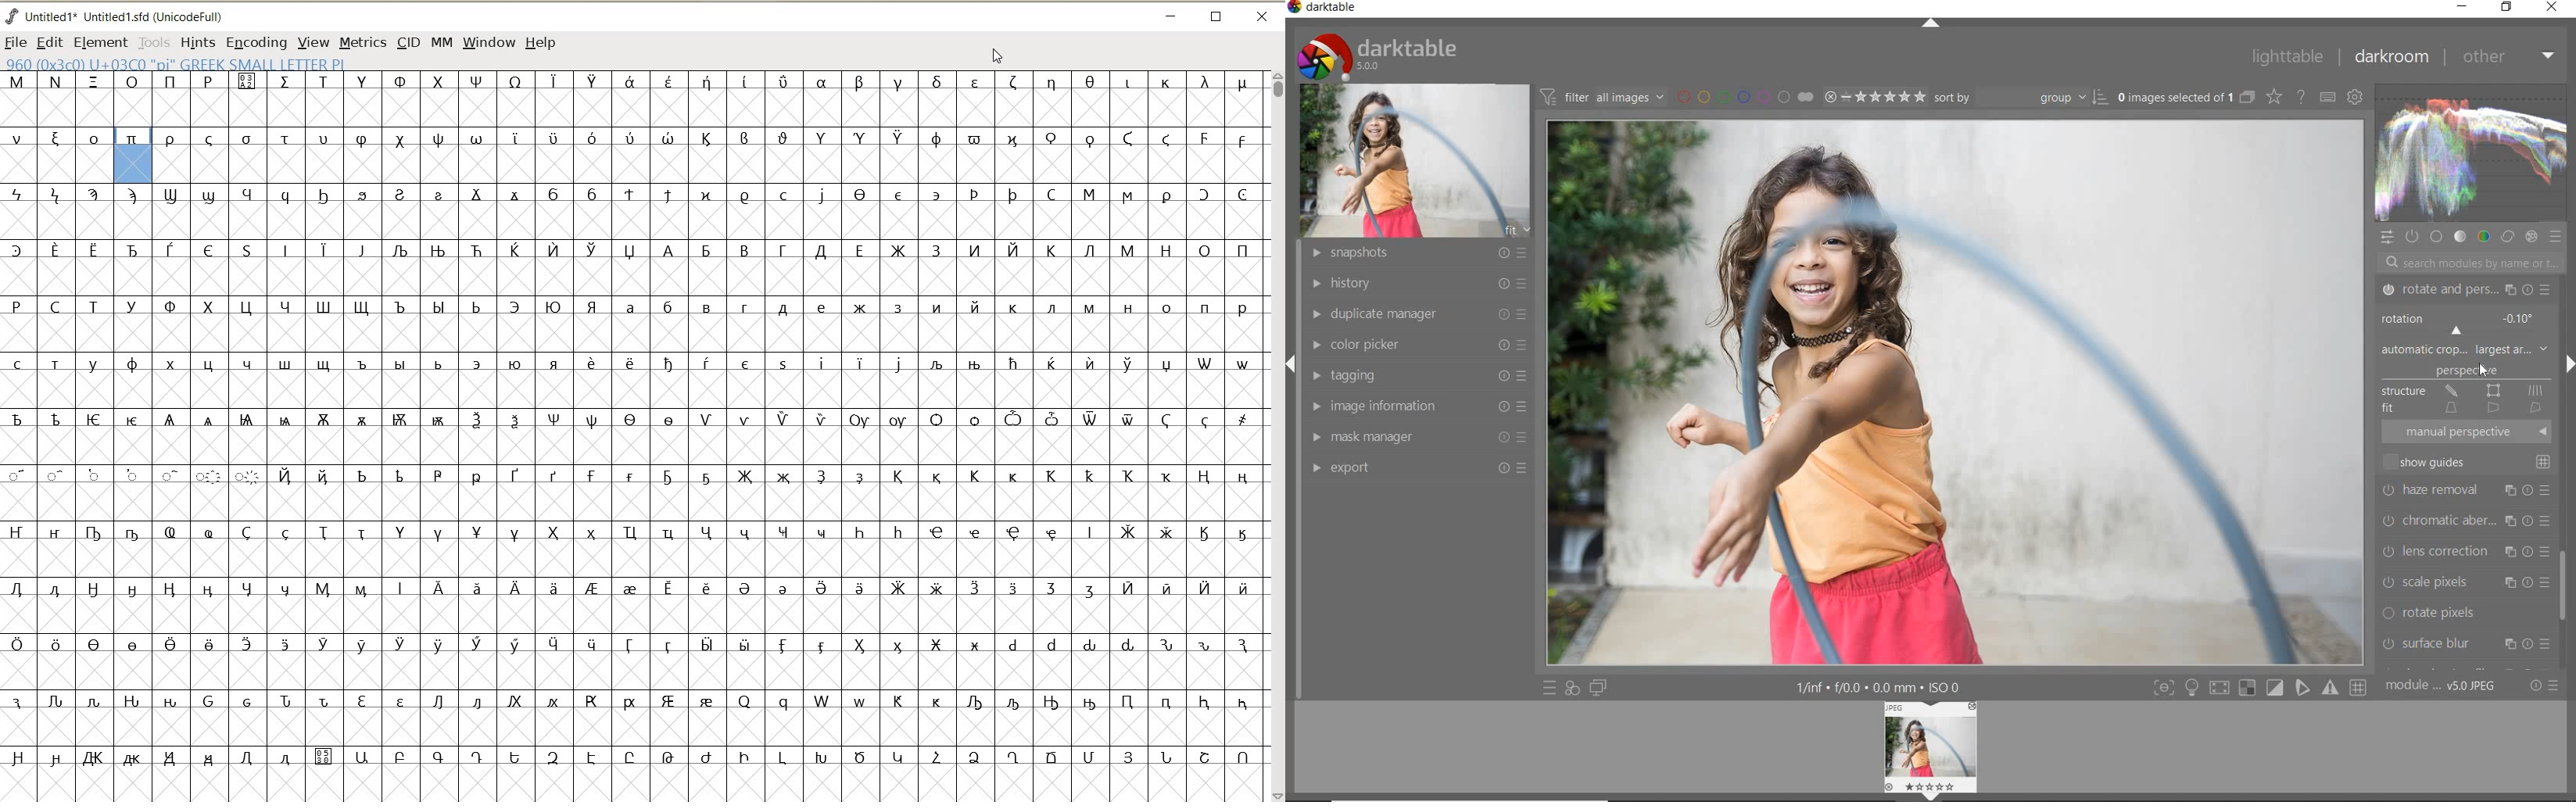  Describe the element at coordinates (2464, 407) in the screenshot. I see `FIT` at that location.